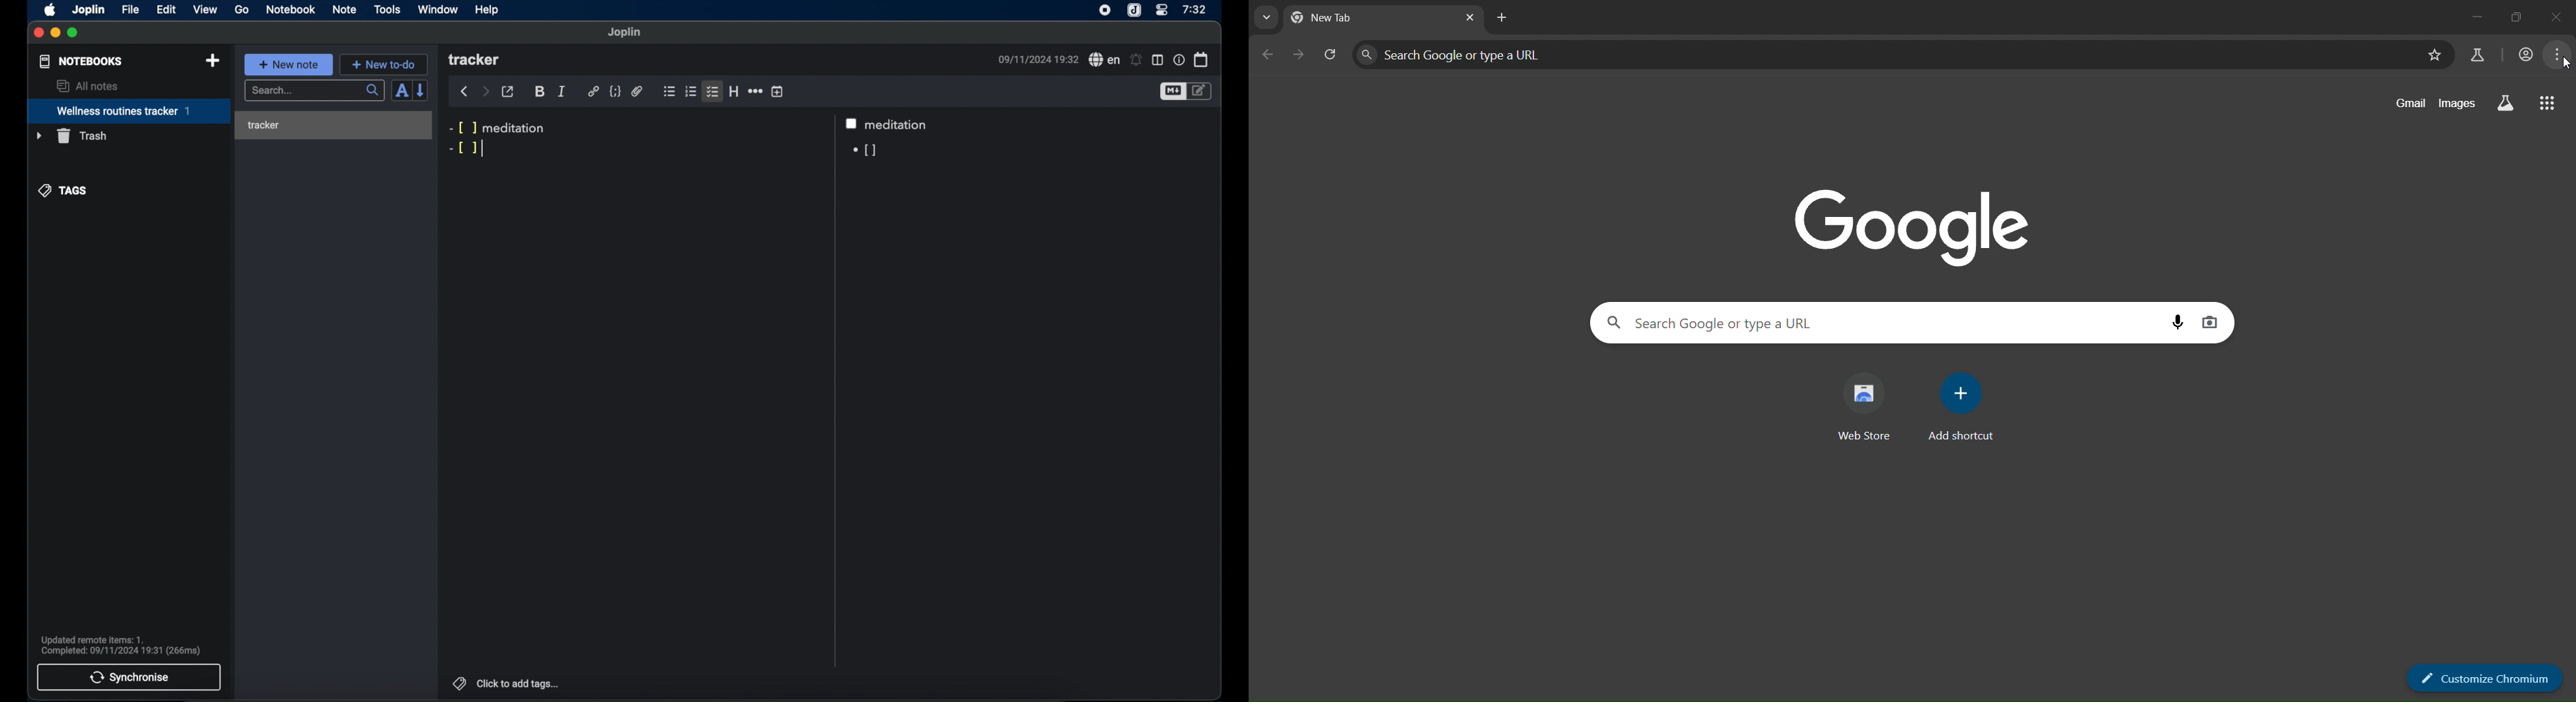 This screenshot has width=2576, height=728. What do you see at coordinates (1179, 59) in the screenshot?
I see `note properties` at bounding box center [1179, 59].